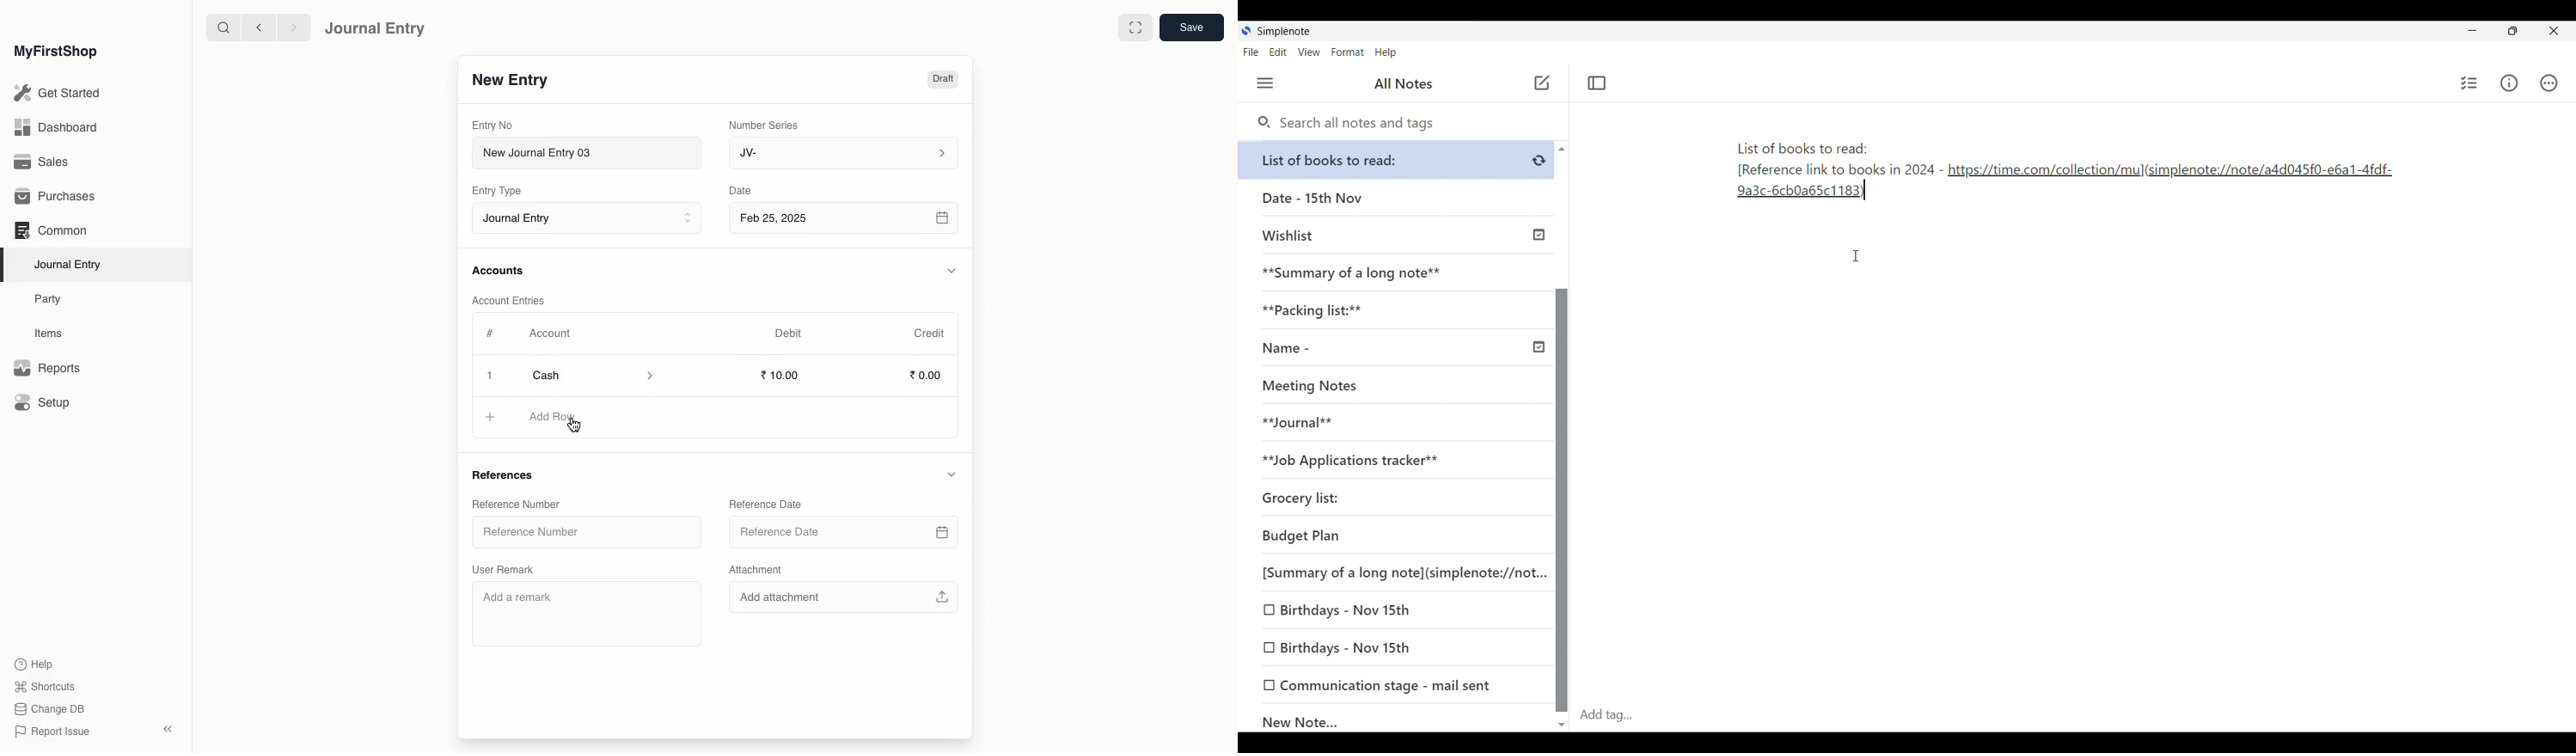  What do you see at coordinates (50, 230) in the screenshot?
I see `Common` at bounding box center [50, 230].